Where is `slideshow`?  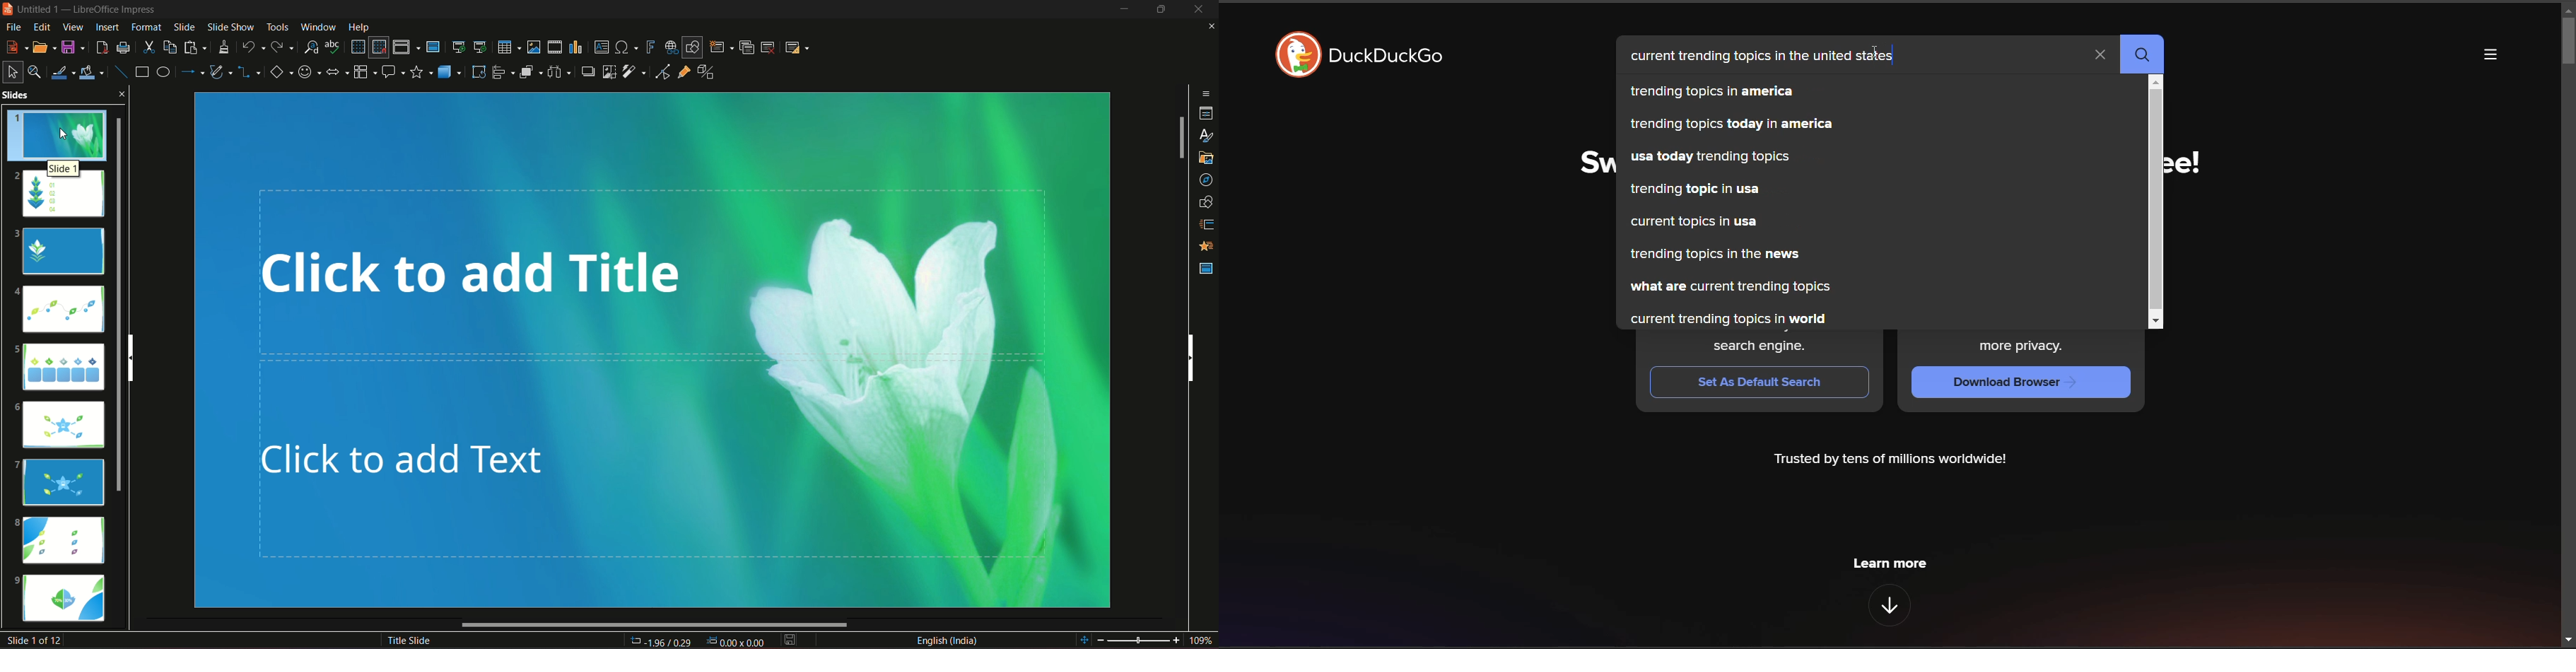 slideshow is located at coordinates (229, 26).